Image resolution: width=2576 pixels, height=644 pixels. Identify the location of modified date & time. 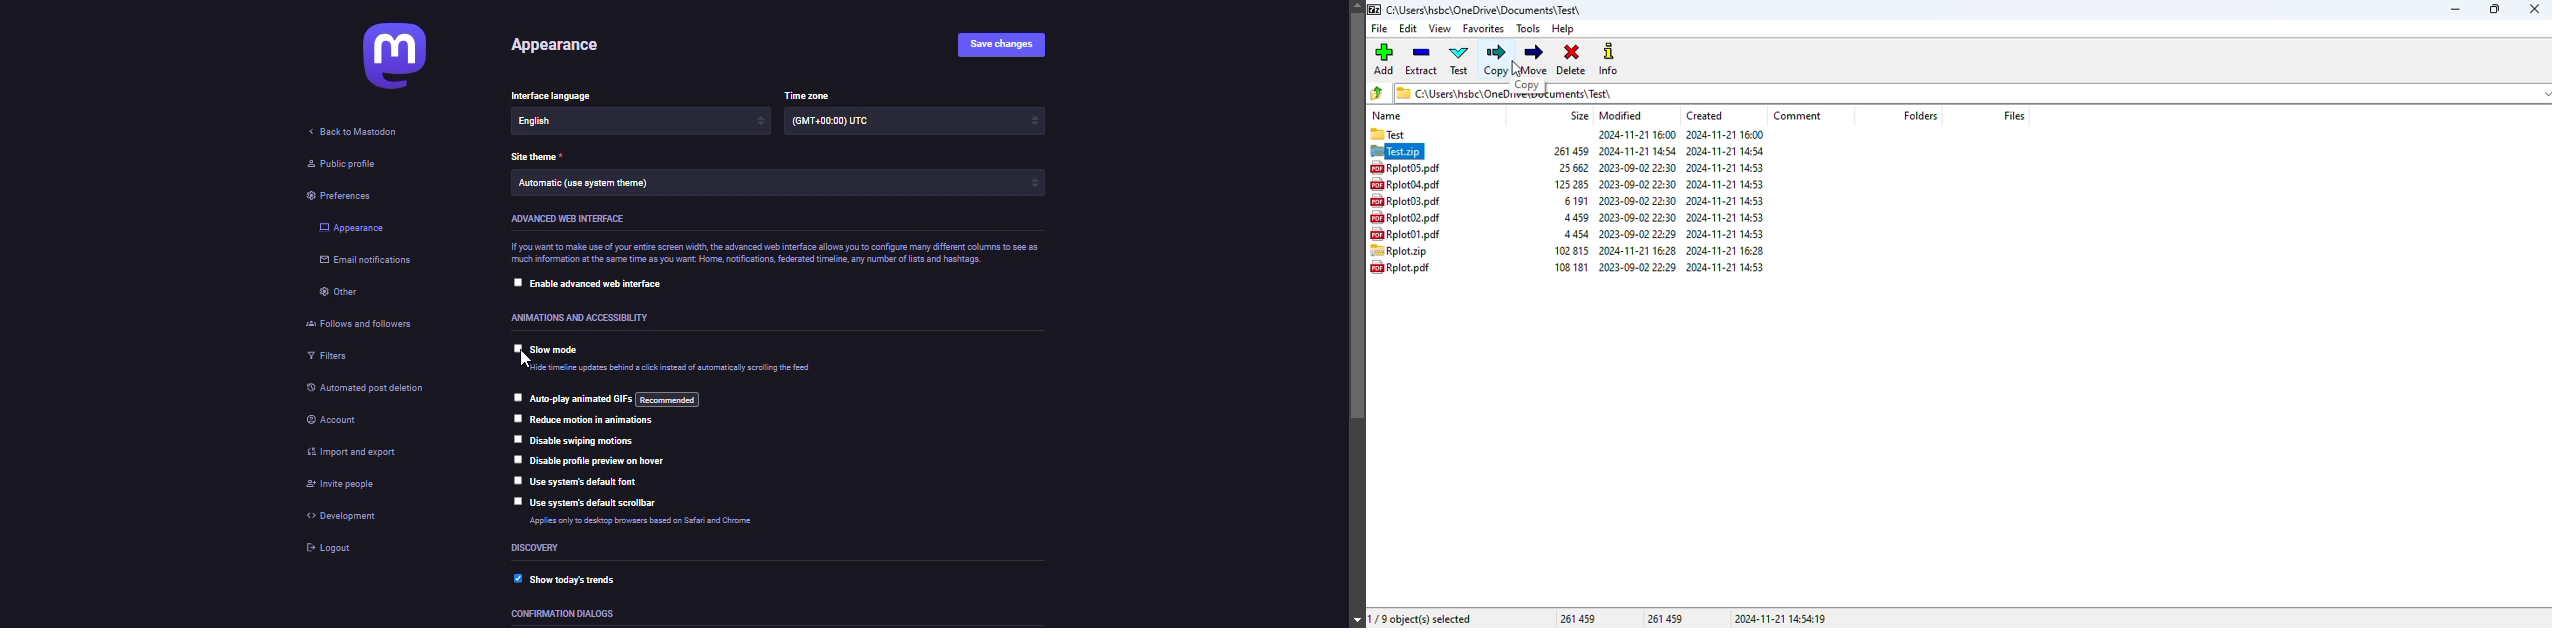
(1637, 201).